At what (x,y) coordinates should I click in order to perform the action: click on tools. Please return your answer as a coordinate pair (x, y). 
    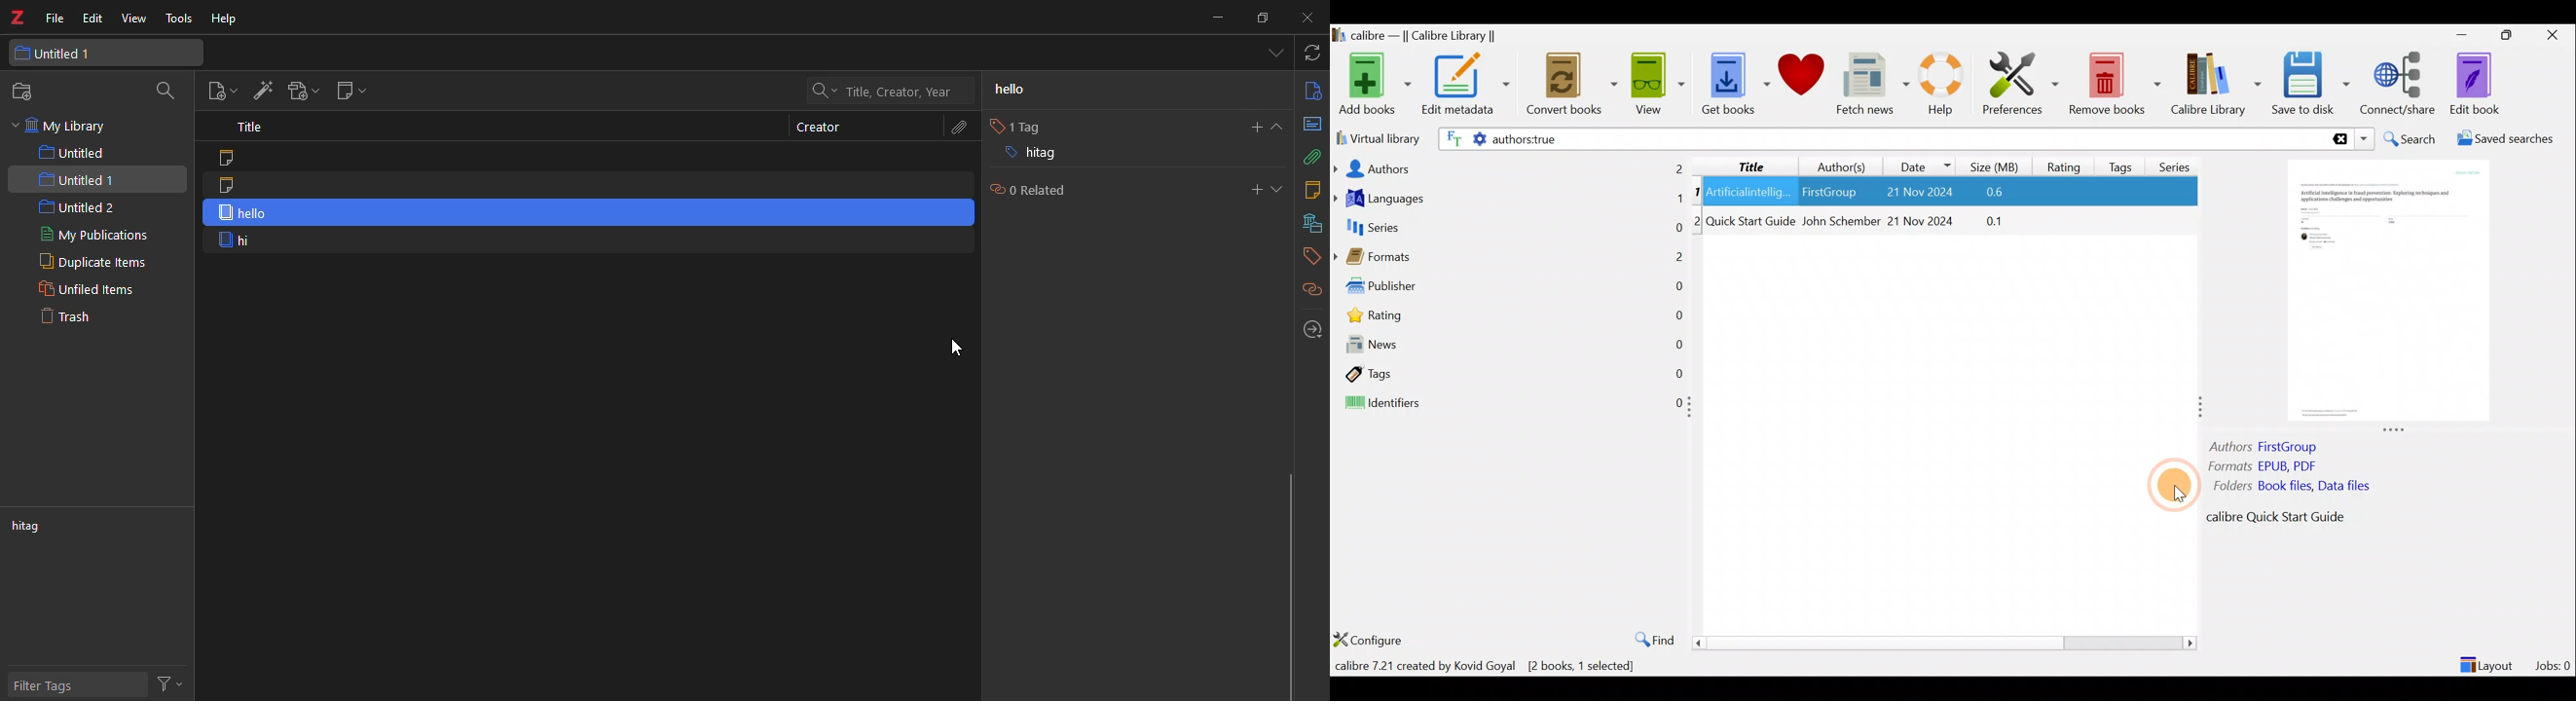
    Looking at the image, I should click on (178, 18).